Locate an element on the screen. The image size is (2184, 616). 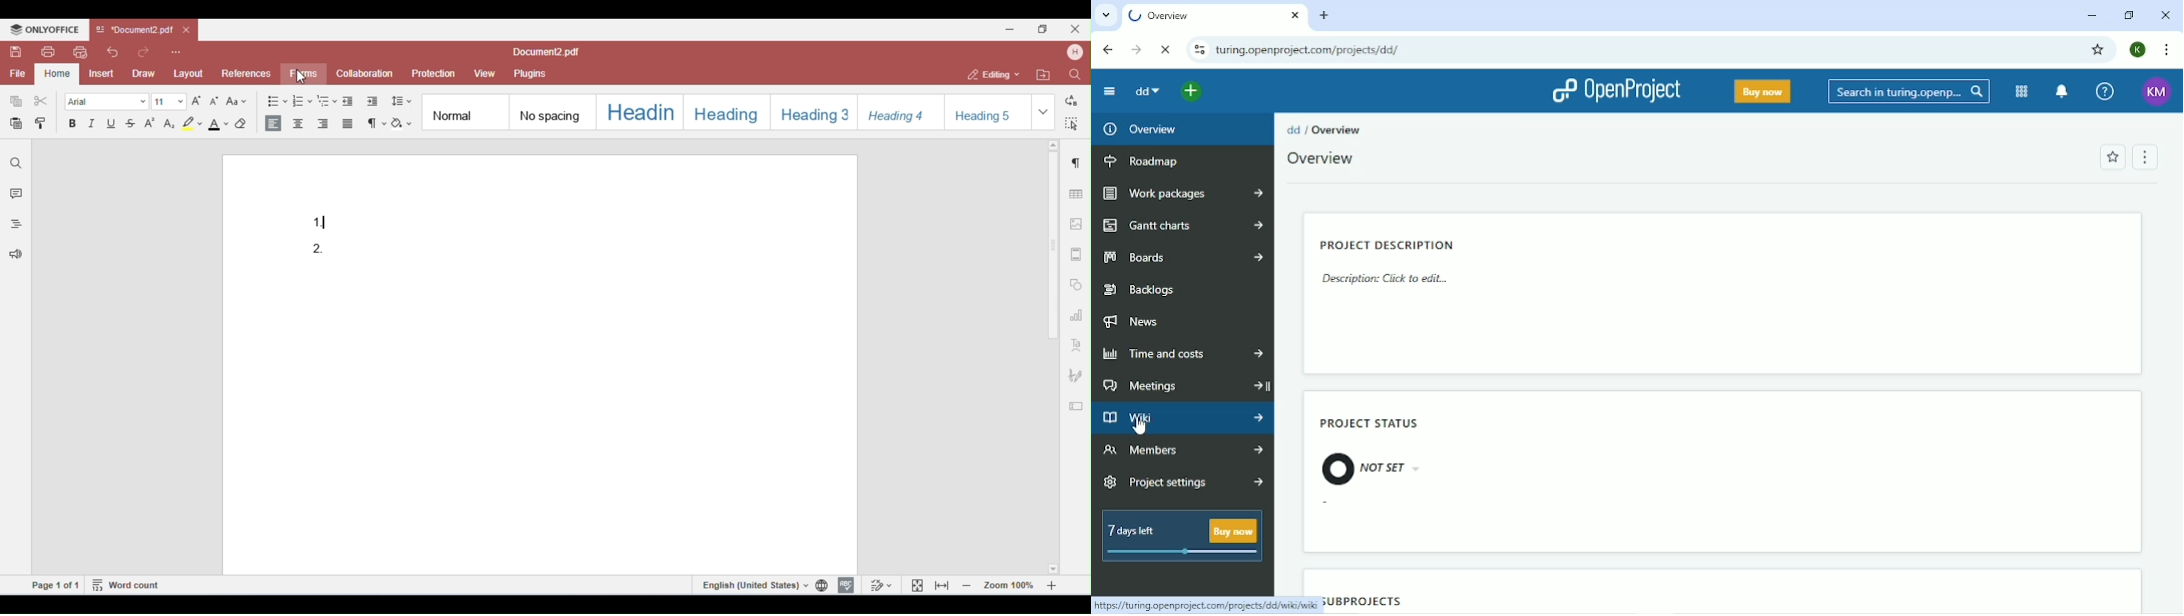
Buy now is located at coordinates (1761, 92).